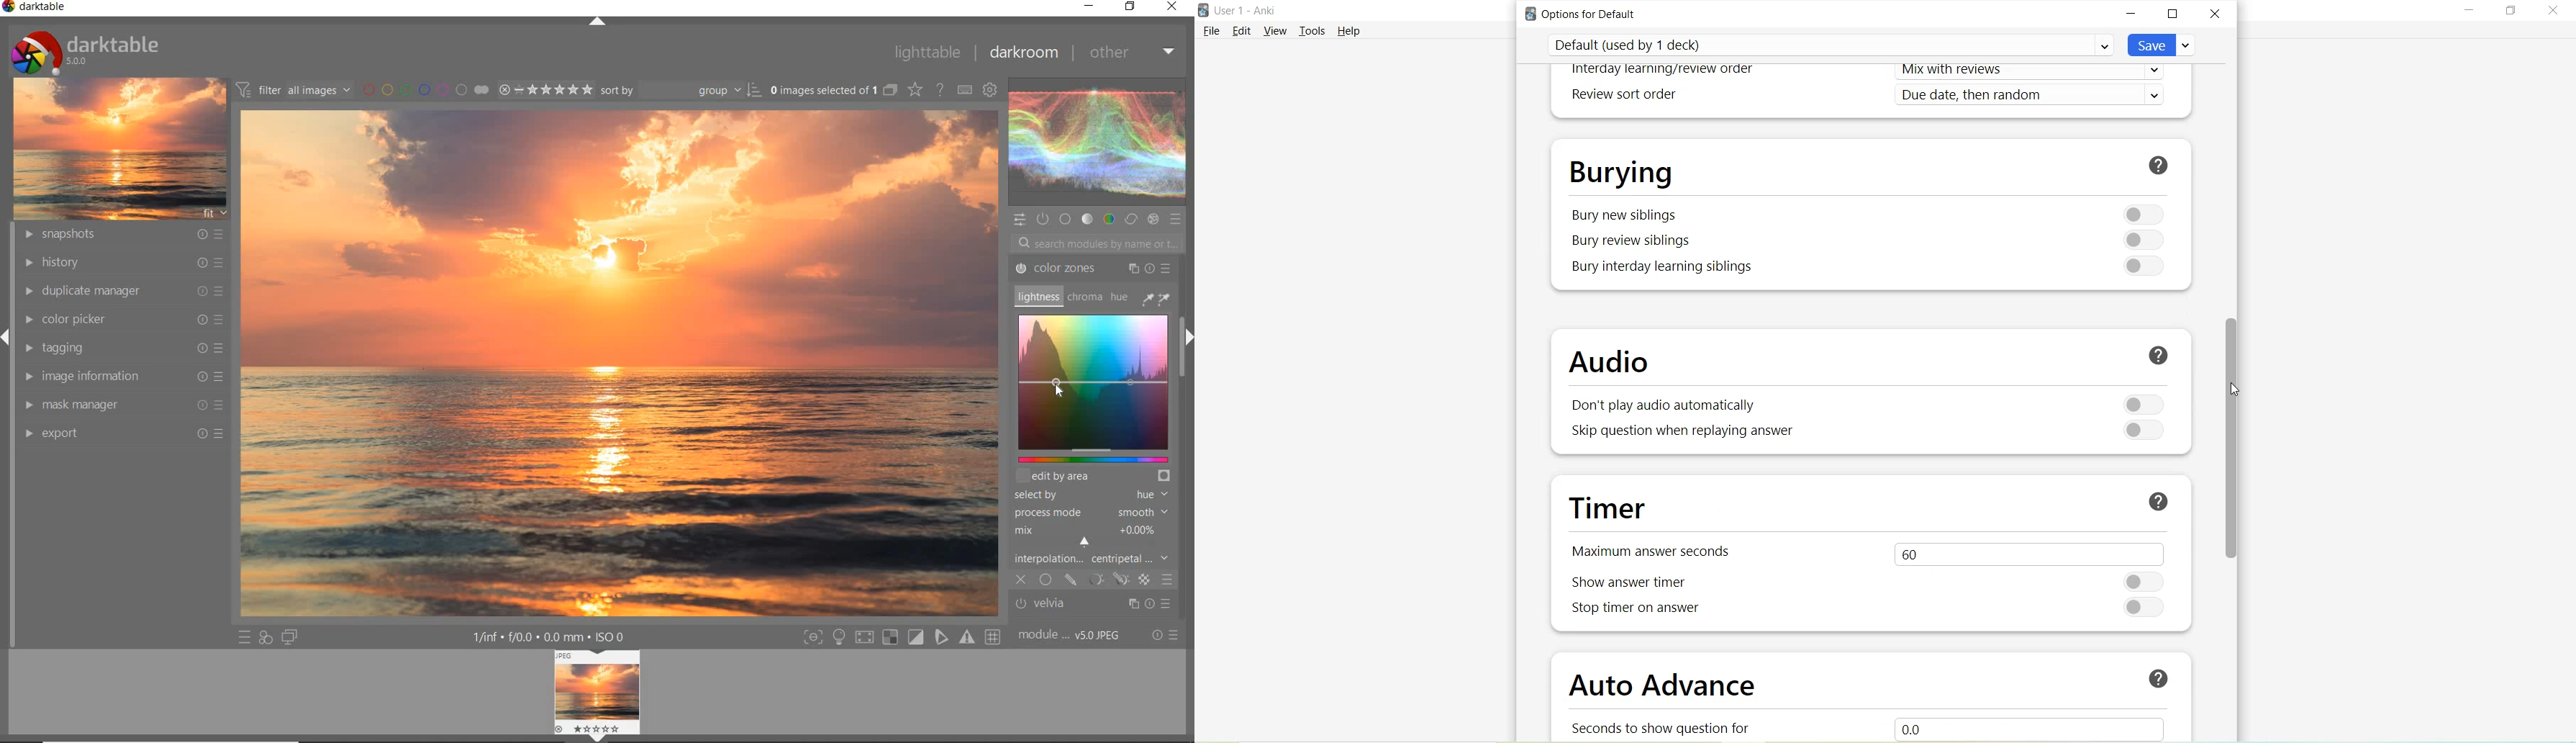  Describe the element at coordinates (1616, 363) in the screenshot. I see `Audio` at that location.